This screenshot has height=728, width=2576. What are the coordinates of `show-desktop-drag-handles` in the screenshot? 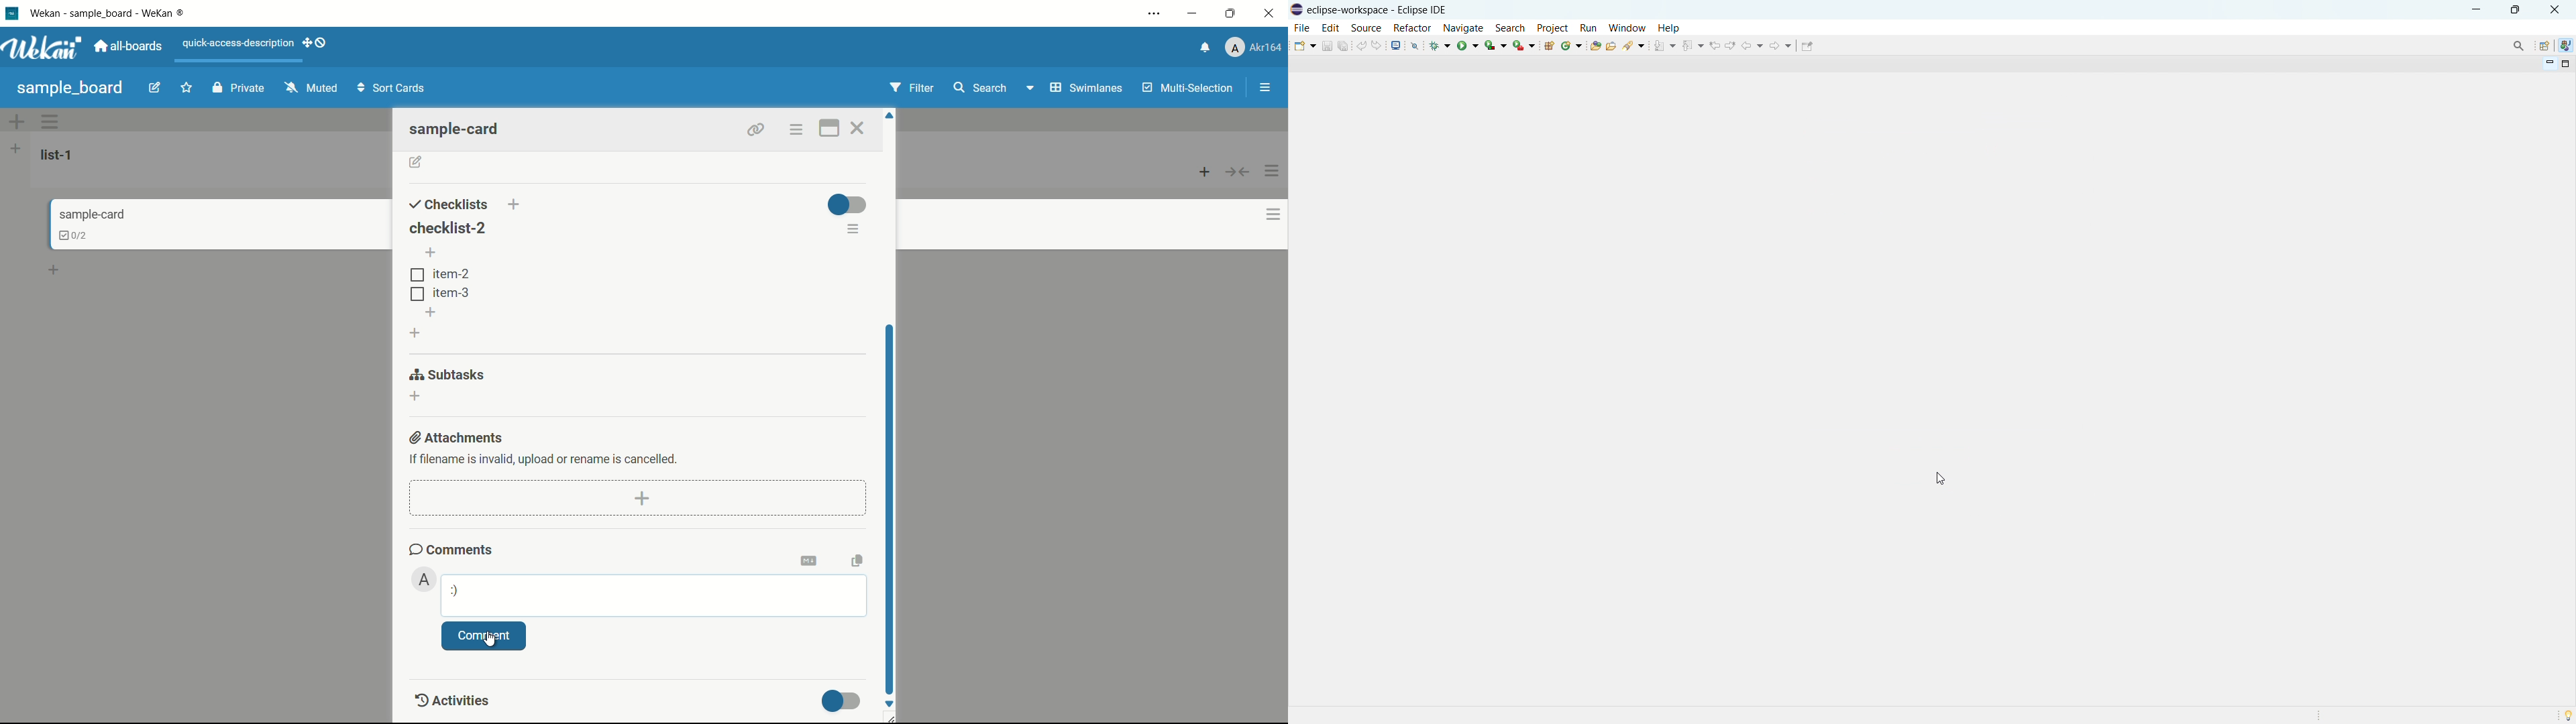 It's located at (316, 44).